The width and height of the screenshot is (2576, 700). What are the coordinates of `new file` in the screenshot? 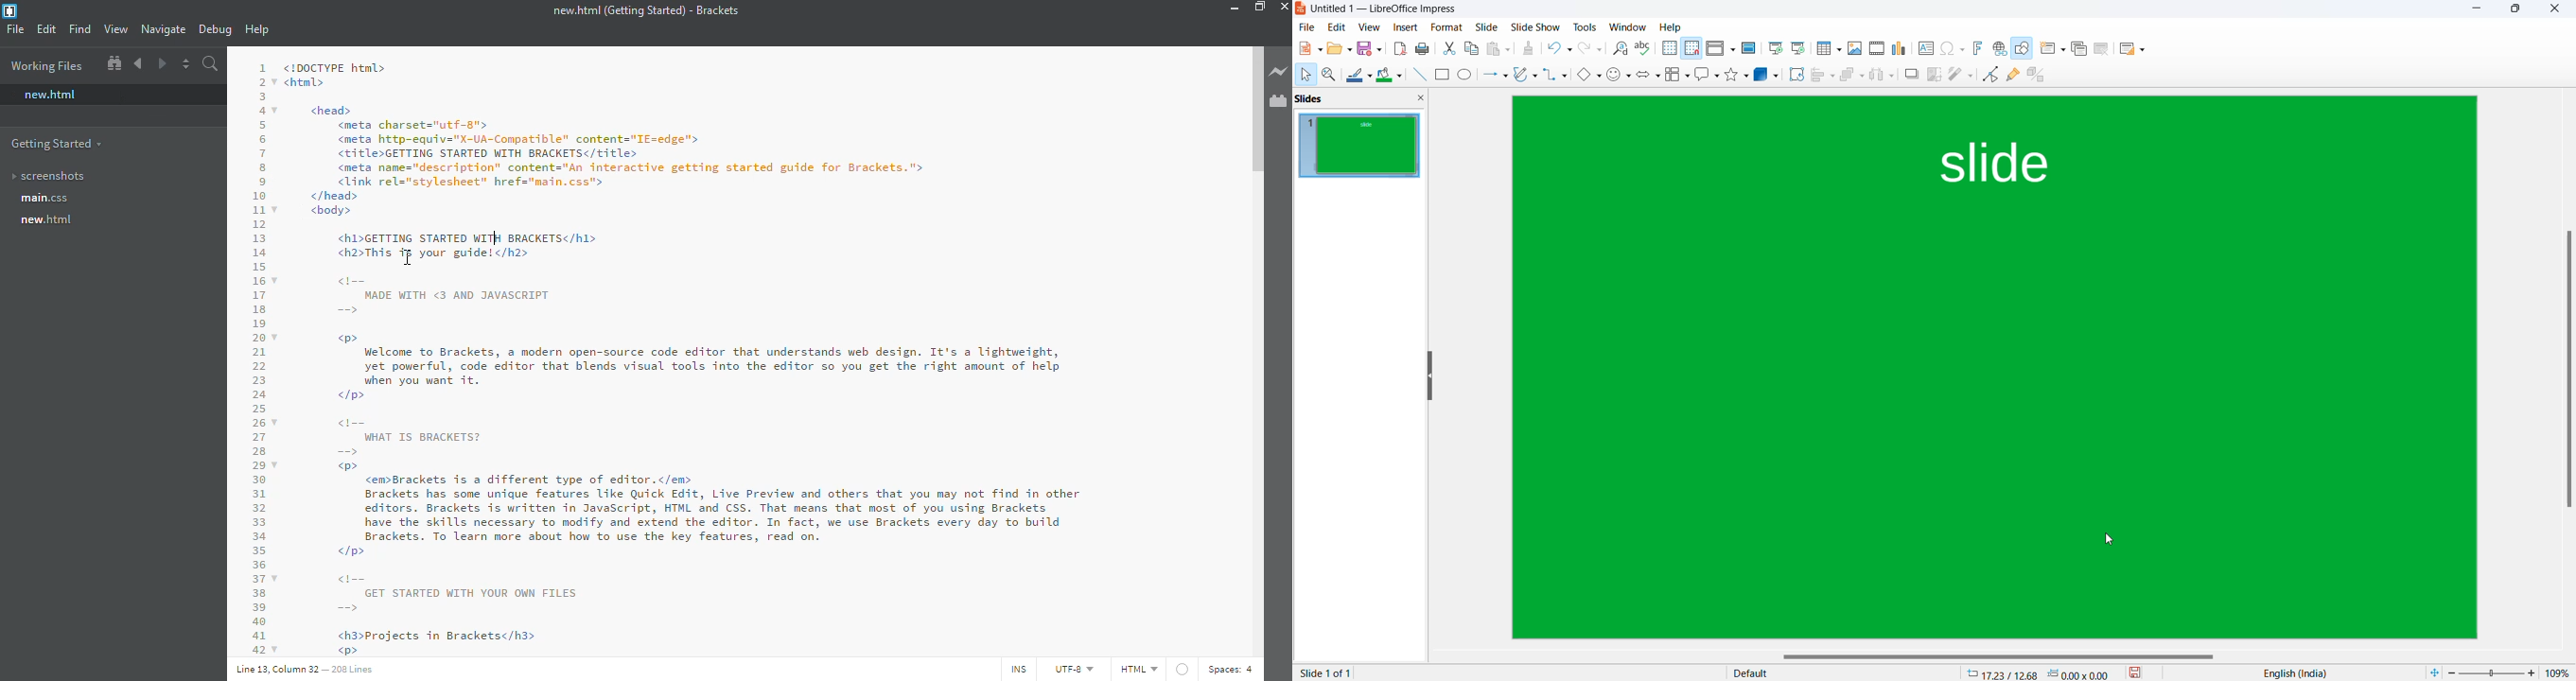 It's located at (1309, 52).